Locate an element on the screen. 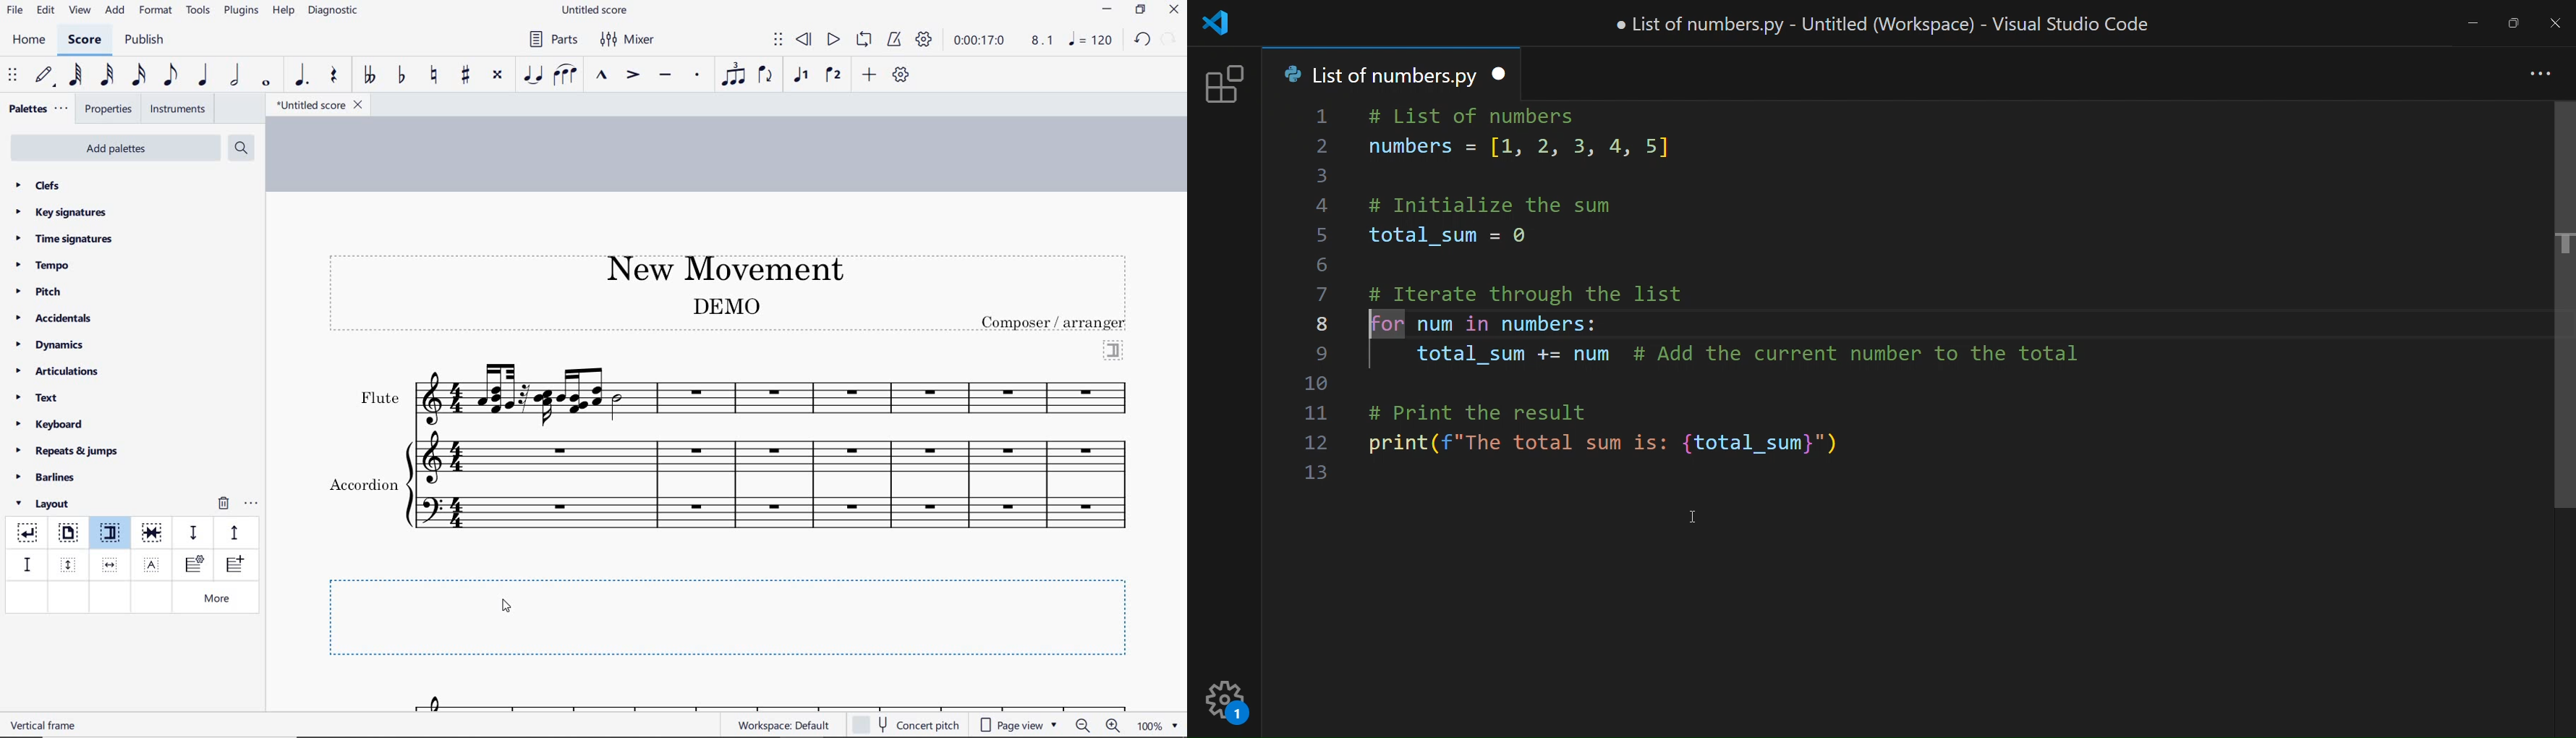 Image resolution: width=2576 pixels, height=756 pixels. toggle flat is located at coordinates (400, 76).